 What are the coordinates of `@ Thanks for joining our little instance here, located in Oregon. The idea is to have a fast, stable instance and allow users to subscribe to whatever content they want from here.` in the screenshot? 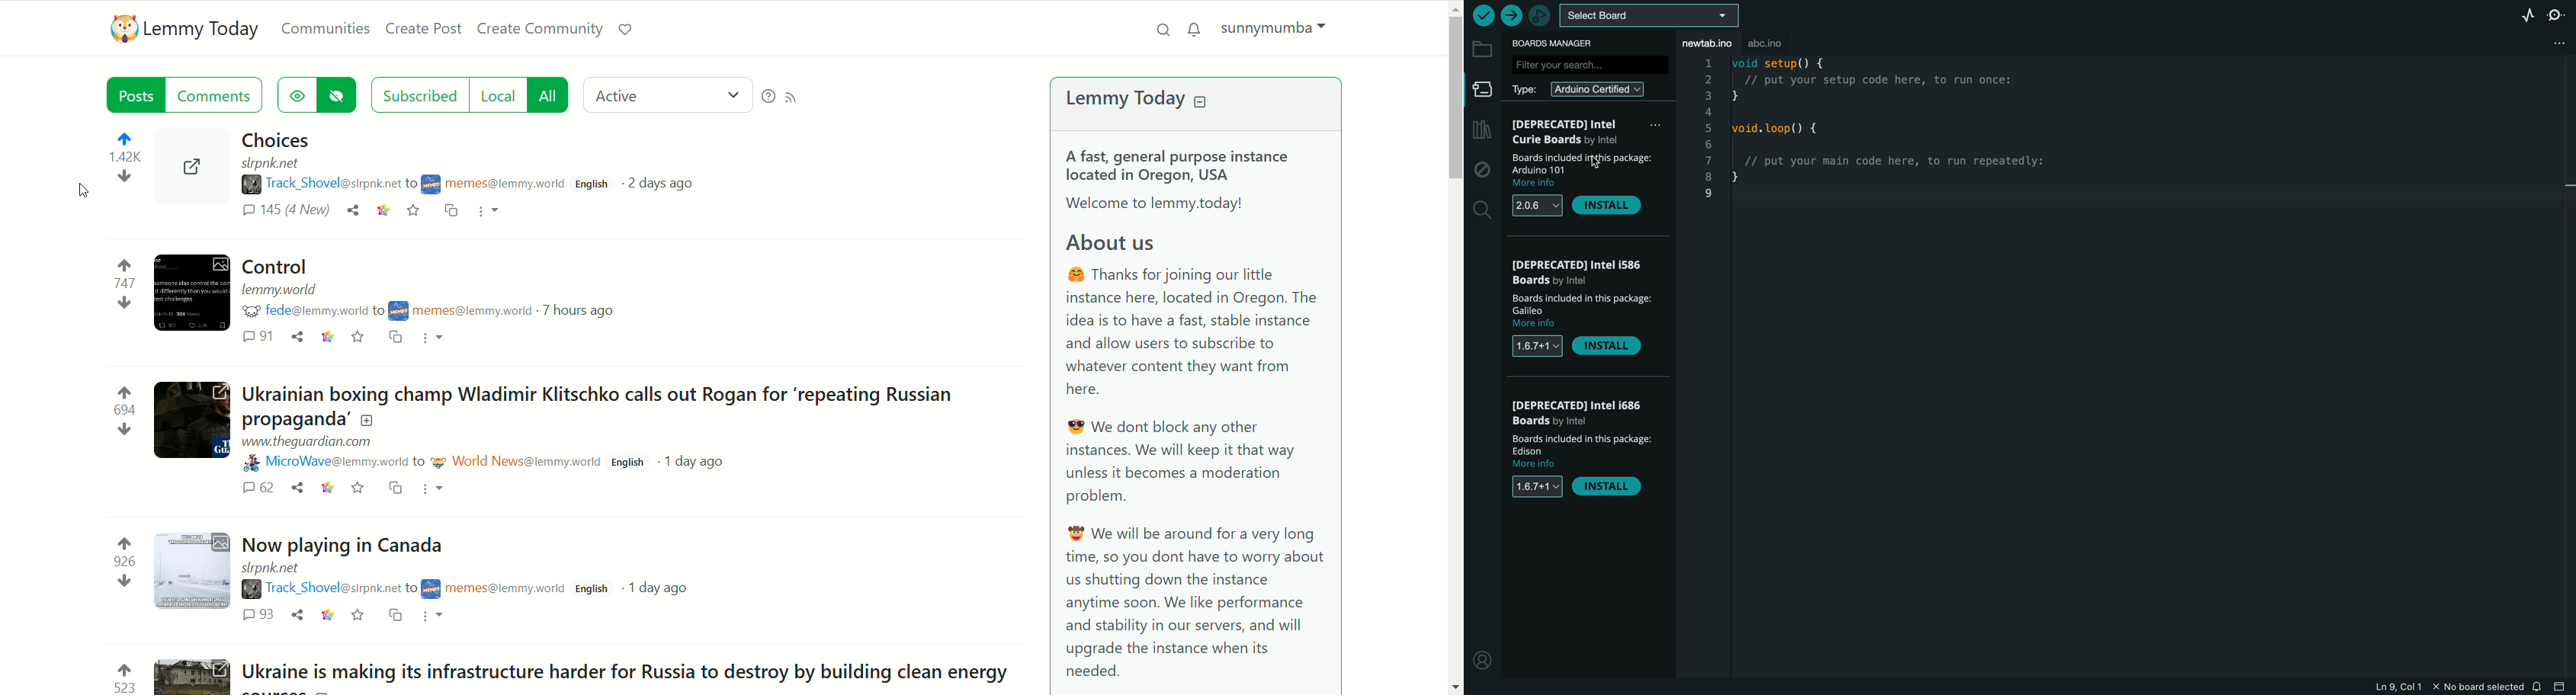 It's located at (1195, 332).